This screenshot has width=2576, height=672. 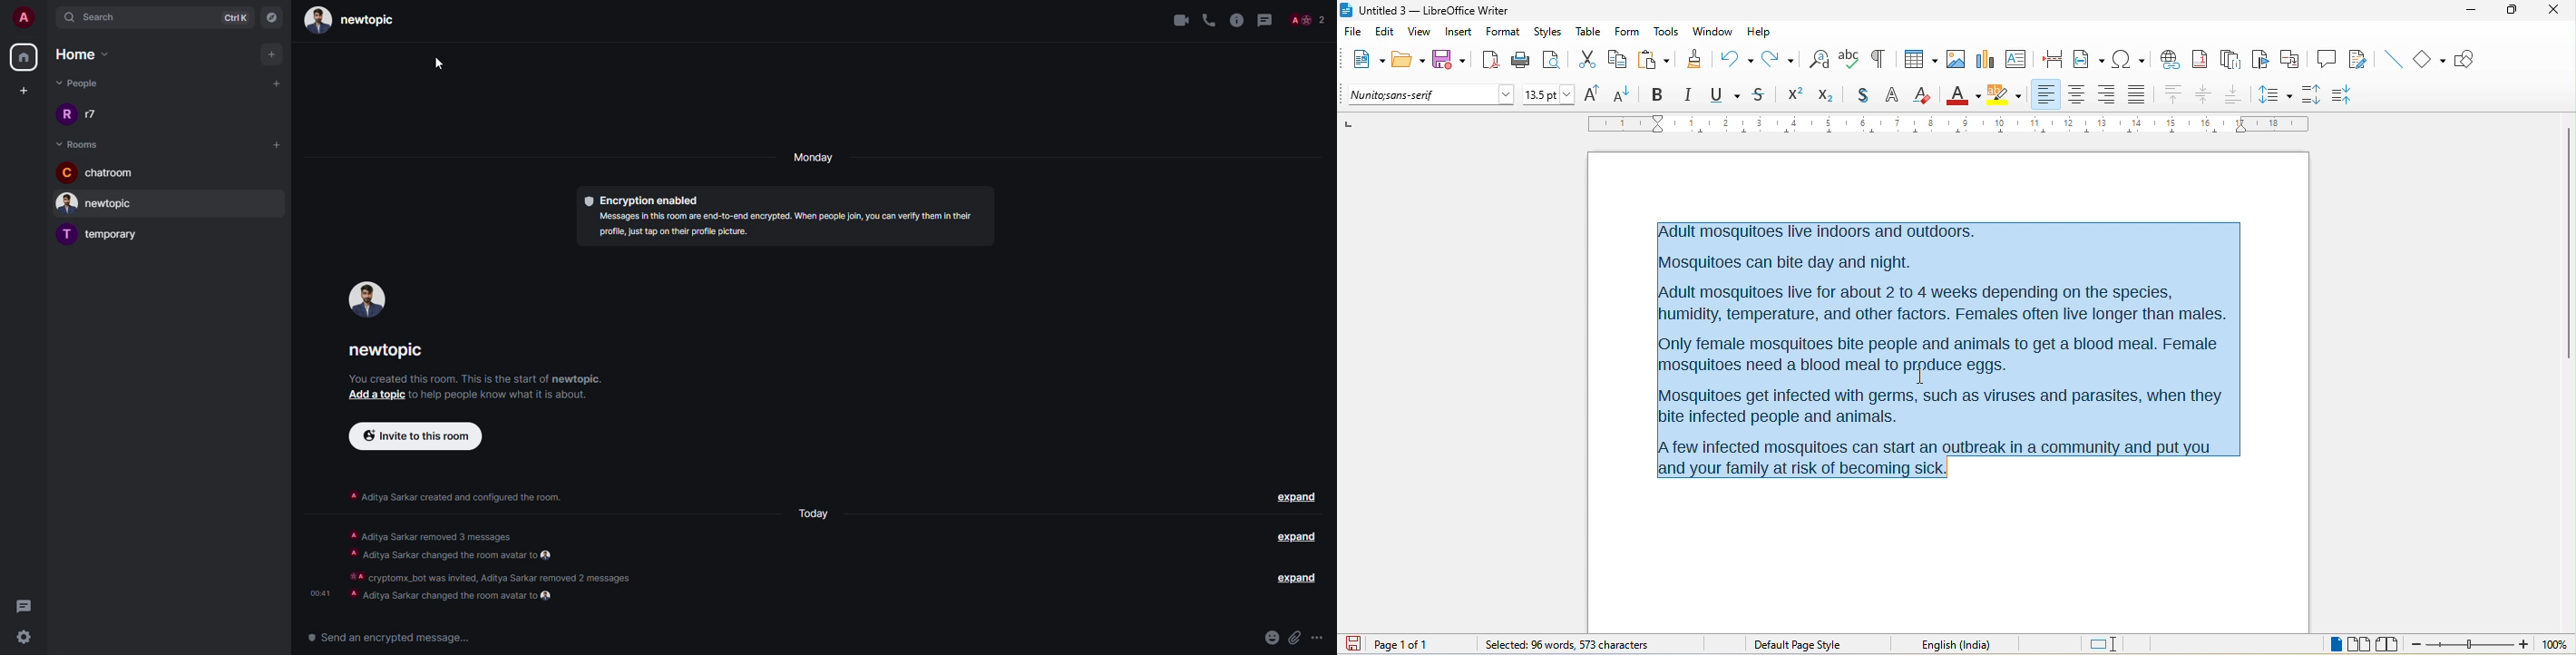 What do you see at coordinates (239, 18) in the screenshot?
I see `ctrlK` at bounding box center [239, 18].